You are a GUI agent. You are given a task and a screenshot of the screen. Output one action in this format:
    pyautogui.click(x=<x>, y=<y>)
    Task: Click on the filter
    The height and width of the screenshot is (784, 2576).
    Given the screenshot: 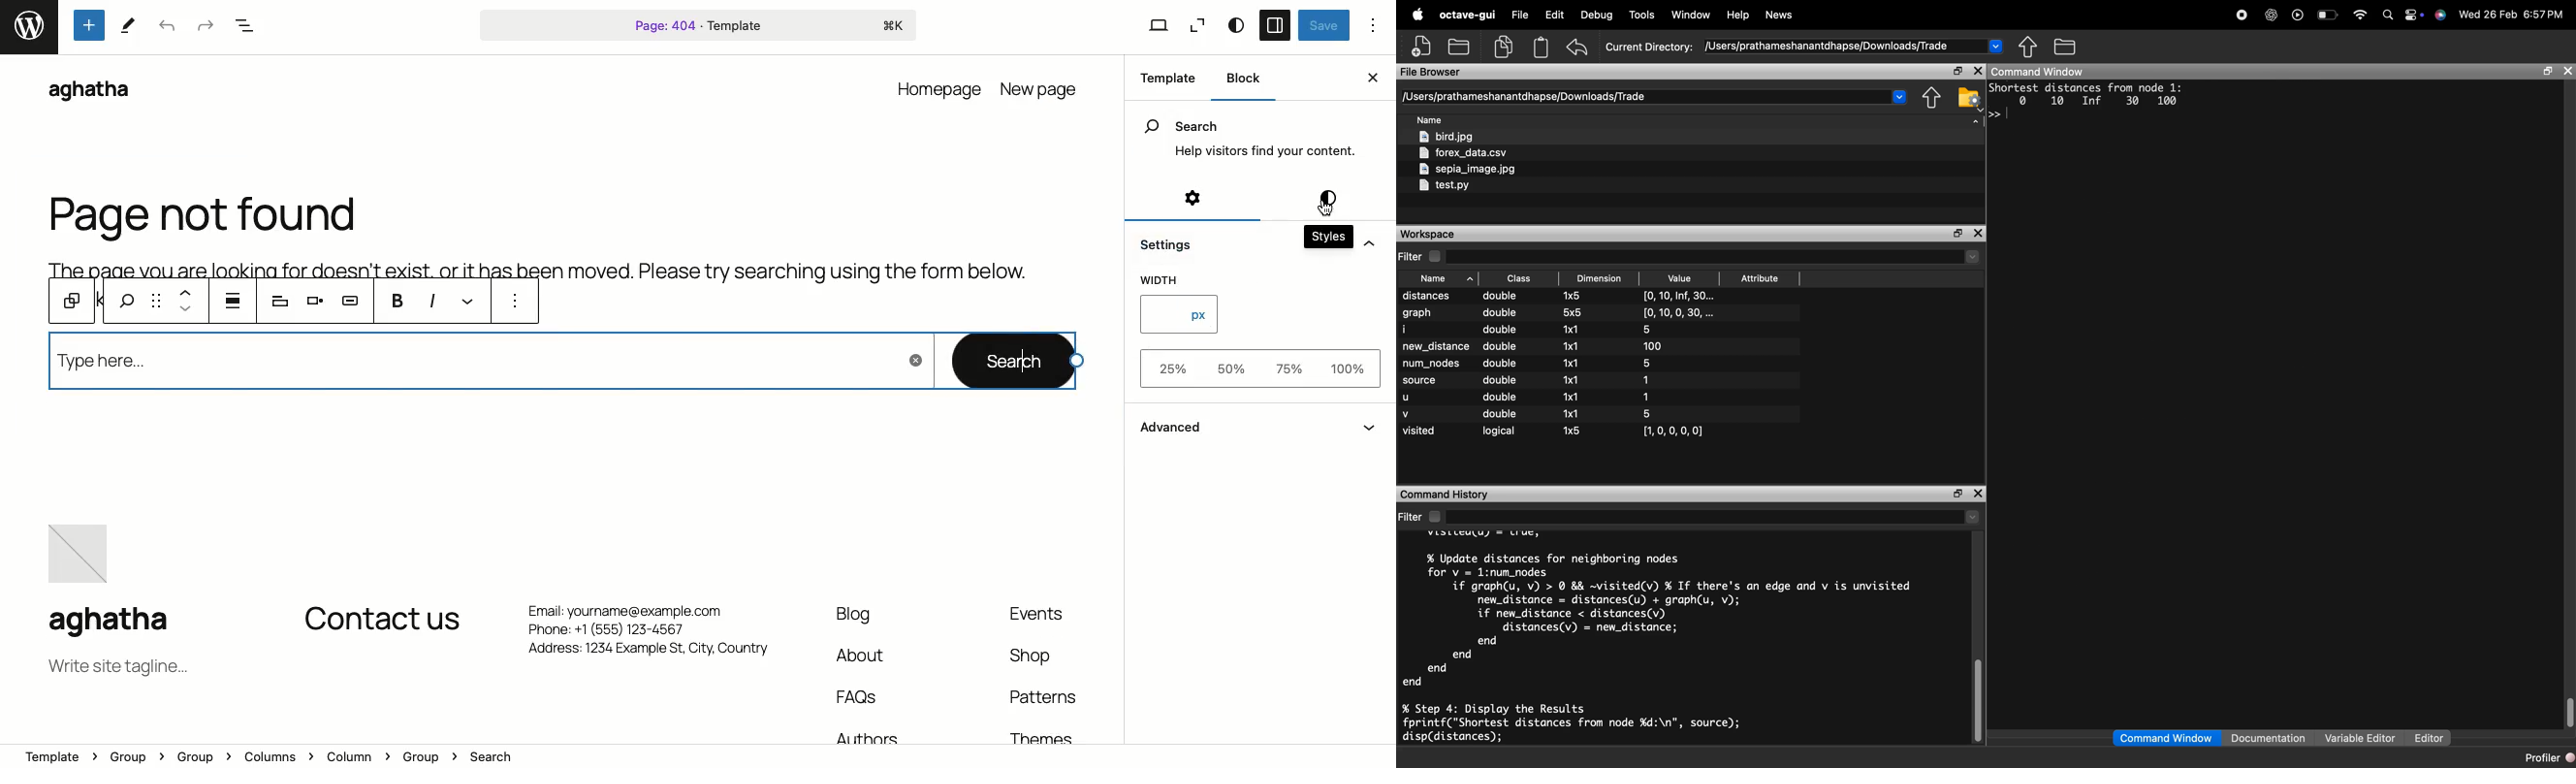 What is the action you would take?
    pyautogui.click(x=1420, y=257)
    